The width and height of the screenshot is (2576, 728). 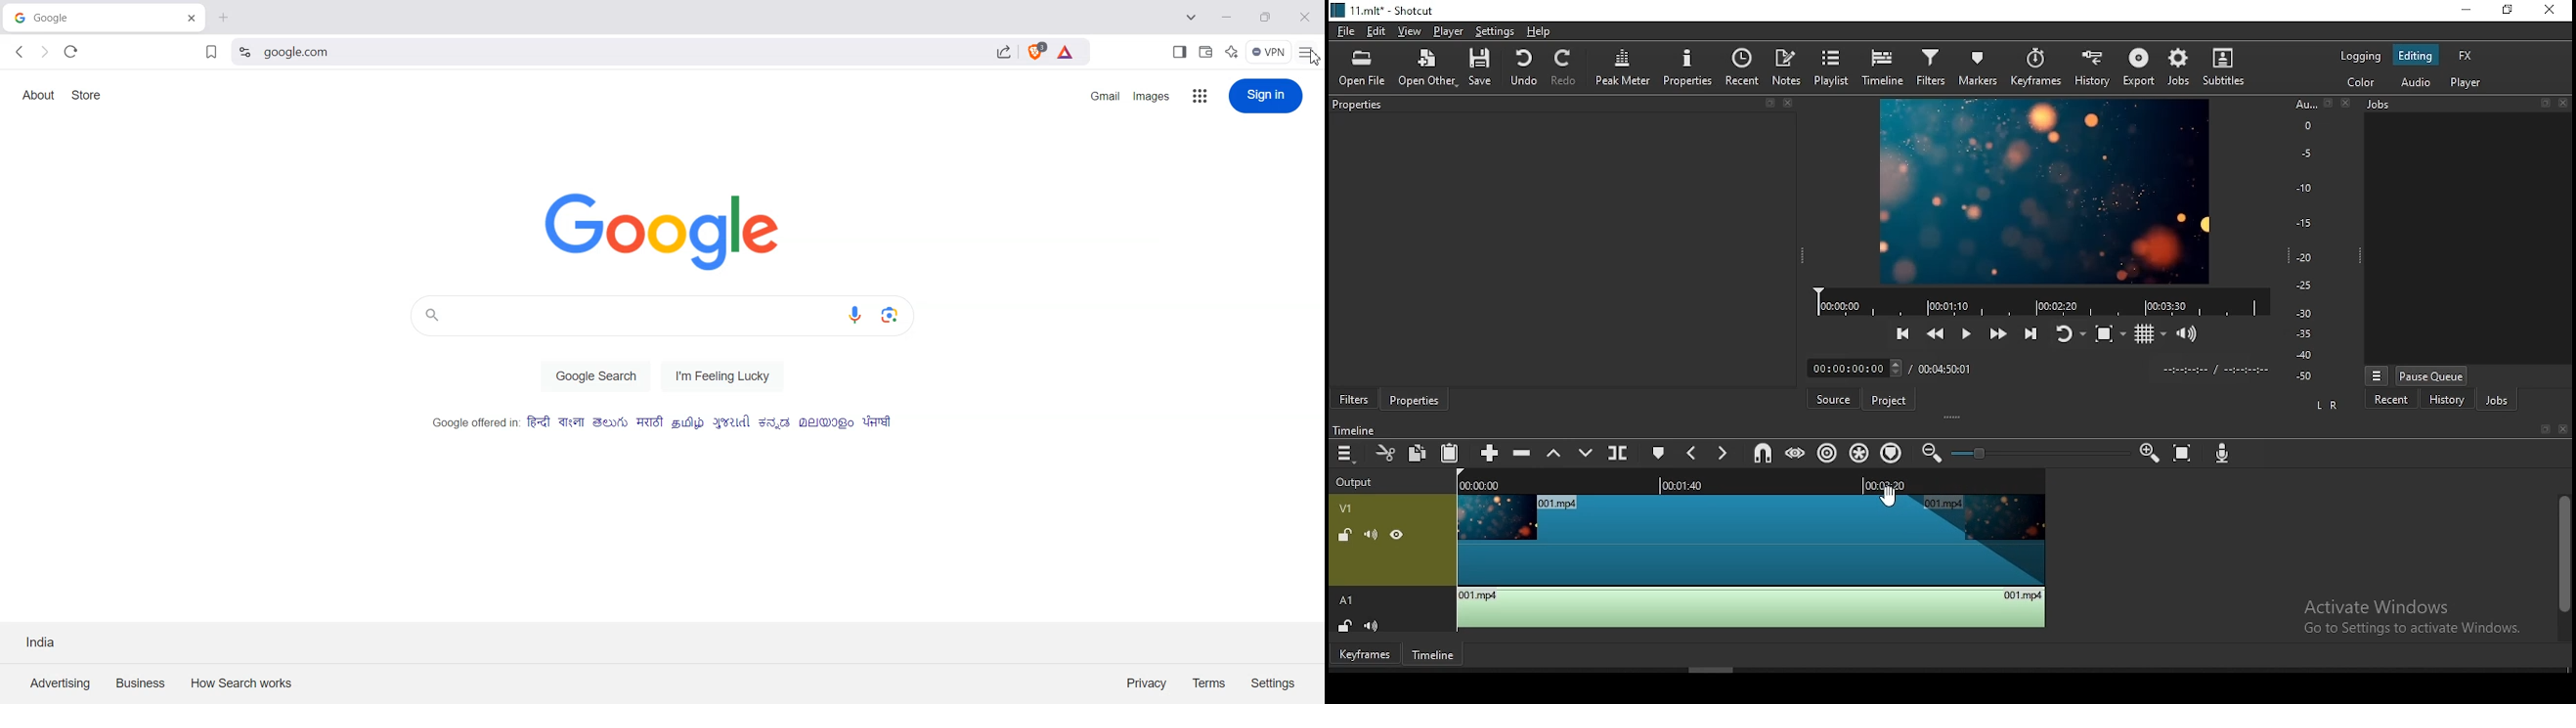 I want to click on scroll bar, so click(x=2561, y=563).